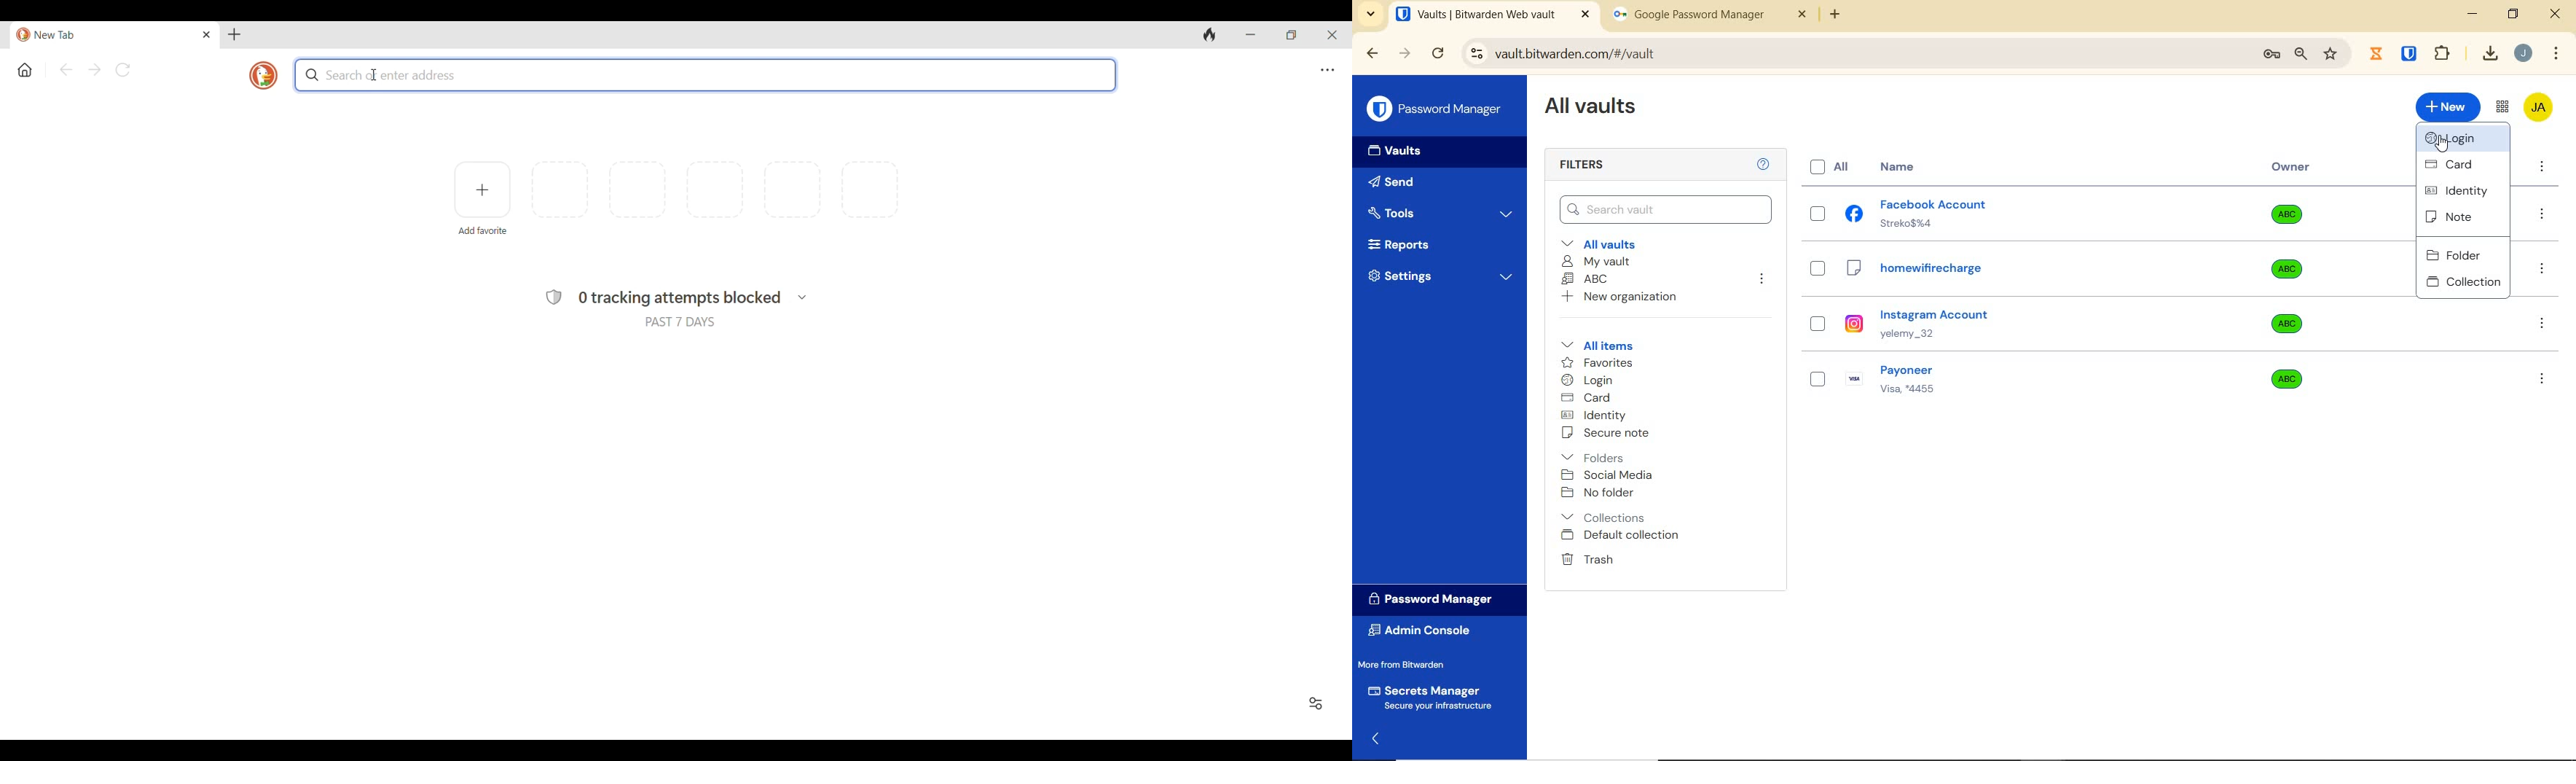 The image size is (2576, 784). Describe the element at coordinates (2459, 191) in the screenshot. I see `identity` at that location.